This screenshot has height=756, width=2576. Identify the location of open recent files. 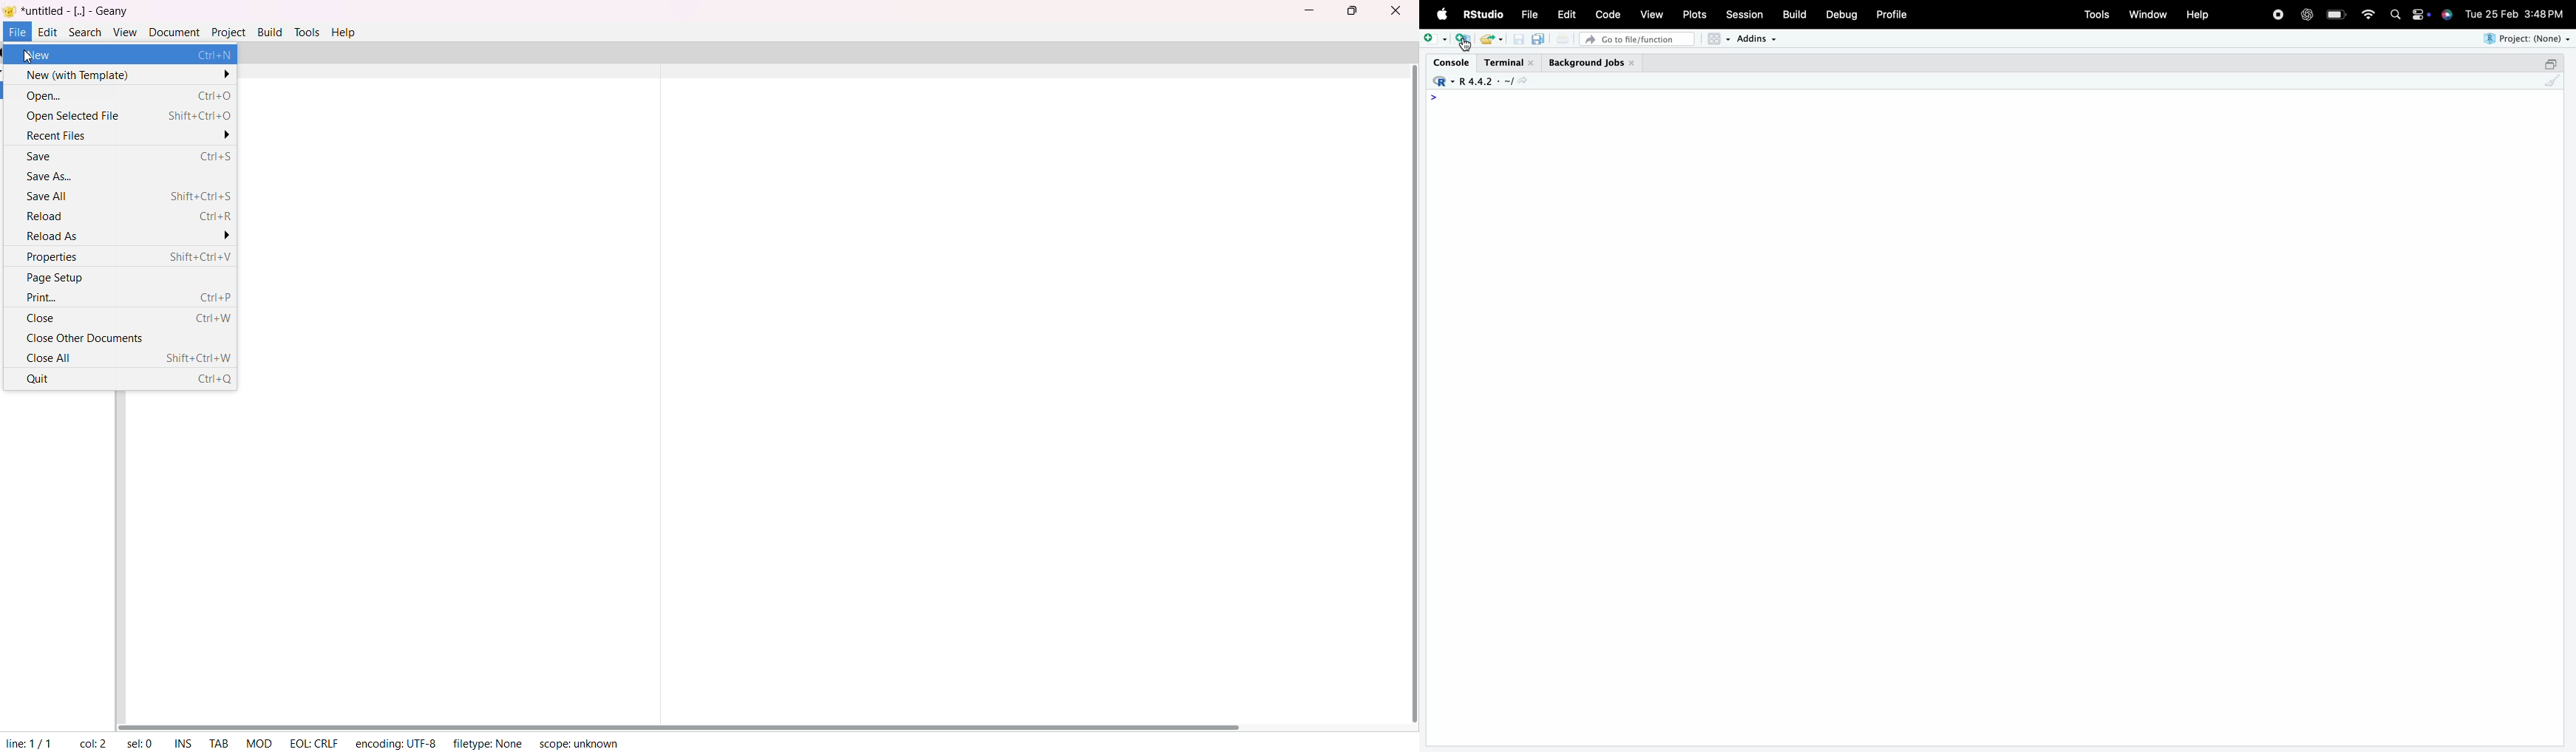
(1500, 40).